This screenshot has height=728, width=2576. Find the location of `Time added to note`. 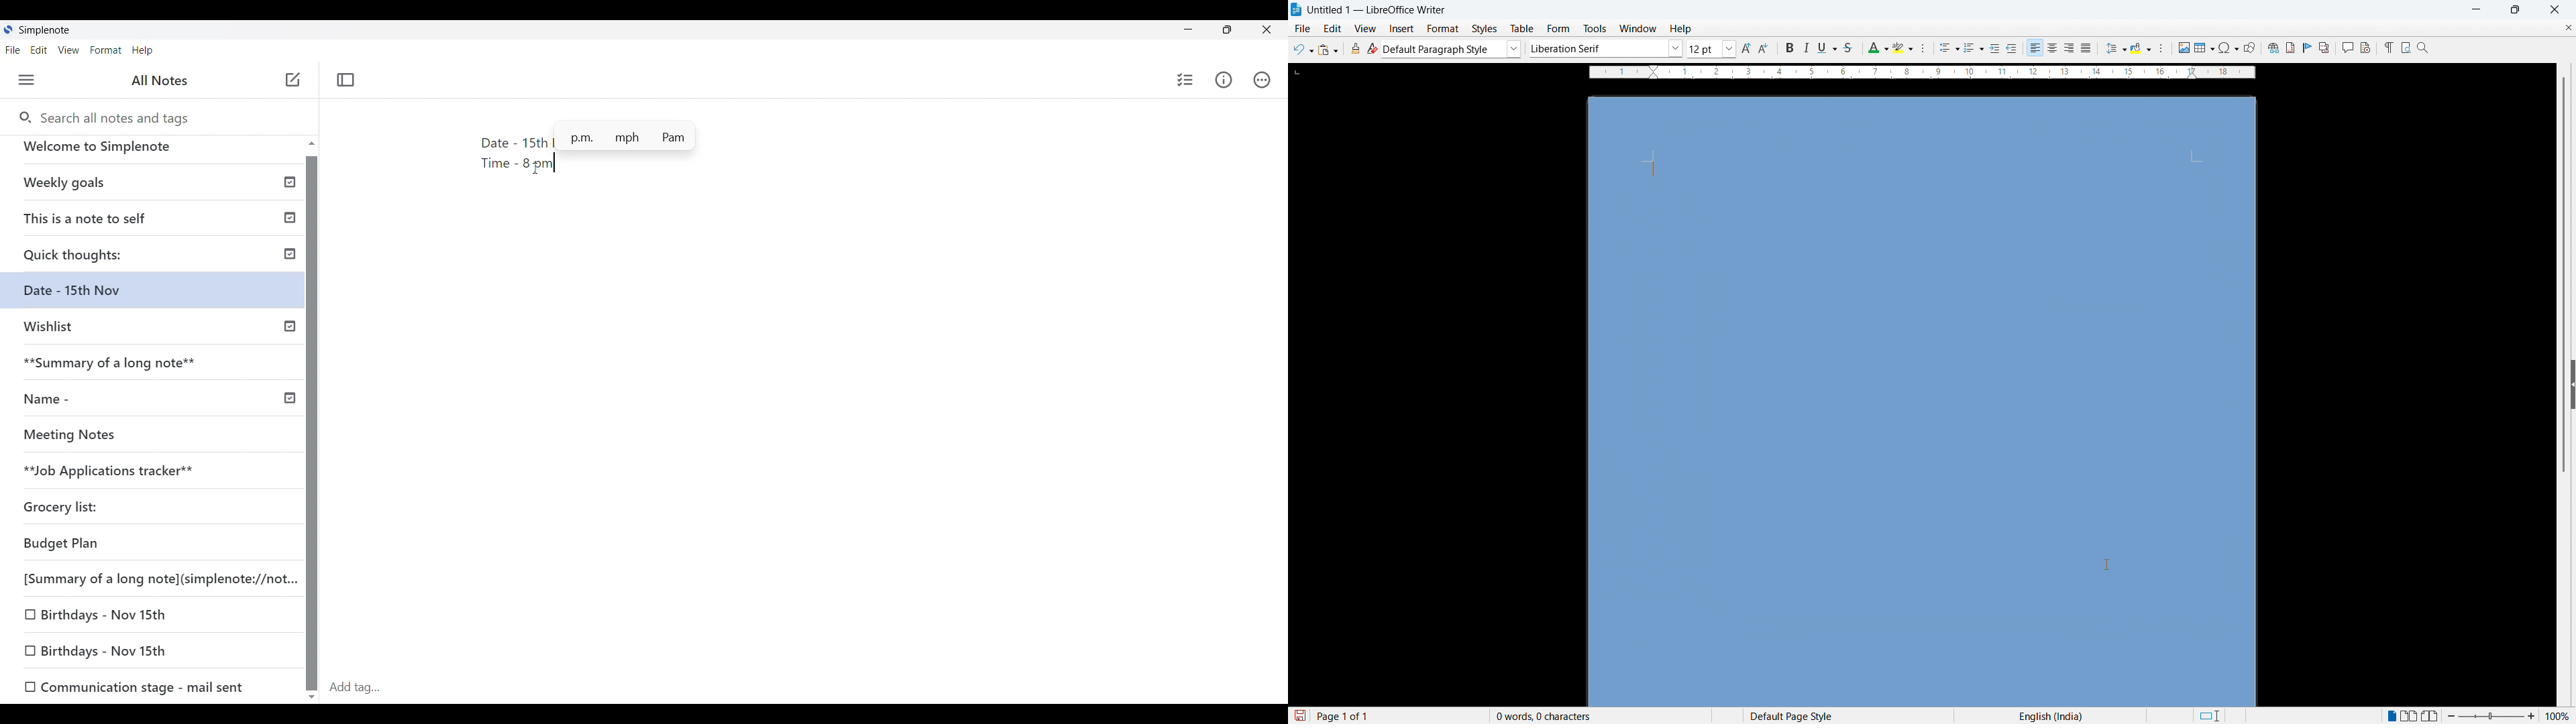

Time added to note is located at coordinates (539, 165).